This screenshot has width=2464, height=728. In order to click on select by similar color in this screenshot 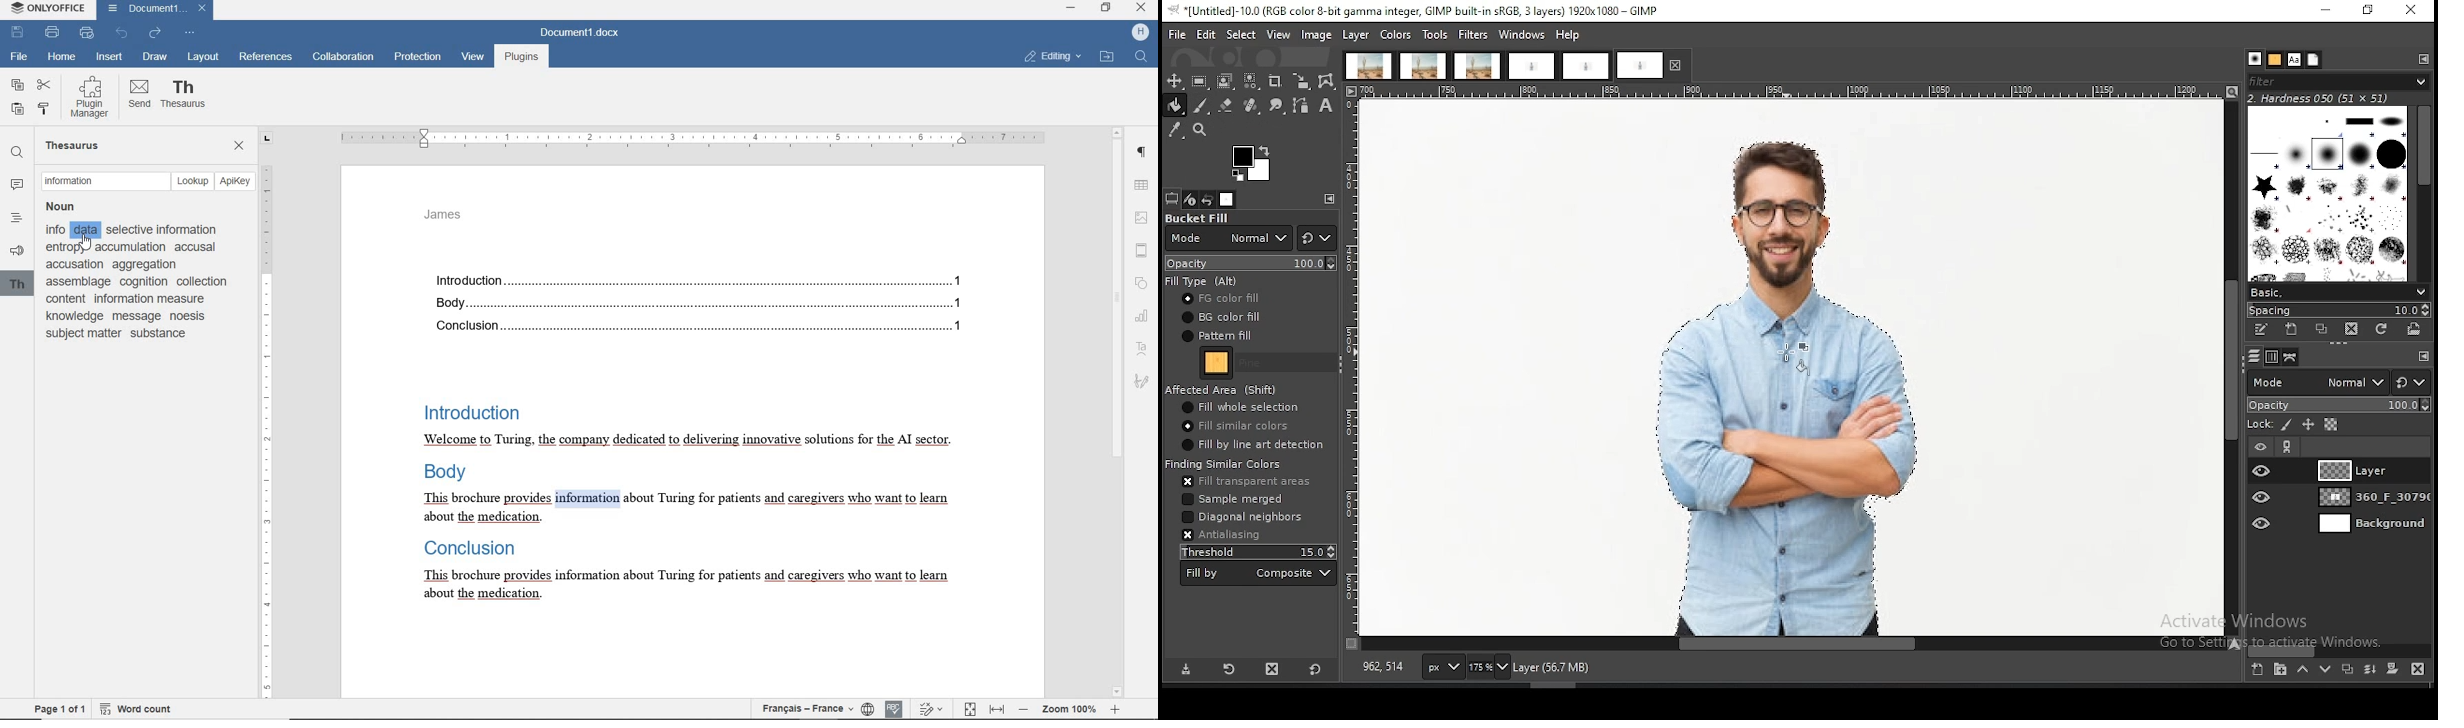, I will do `click(1250, 81)`.